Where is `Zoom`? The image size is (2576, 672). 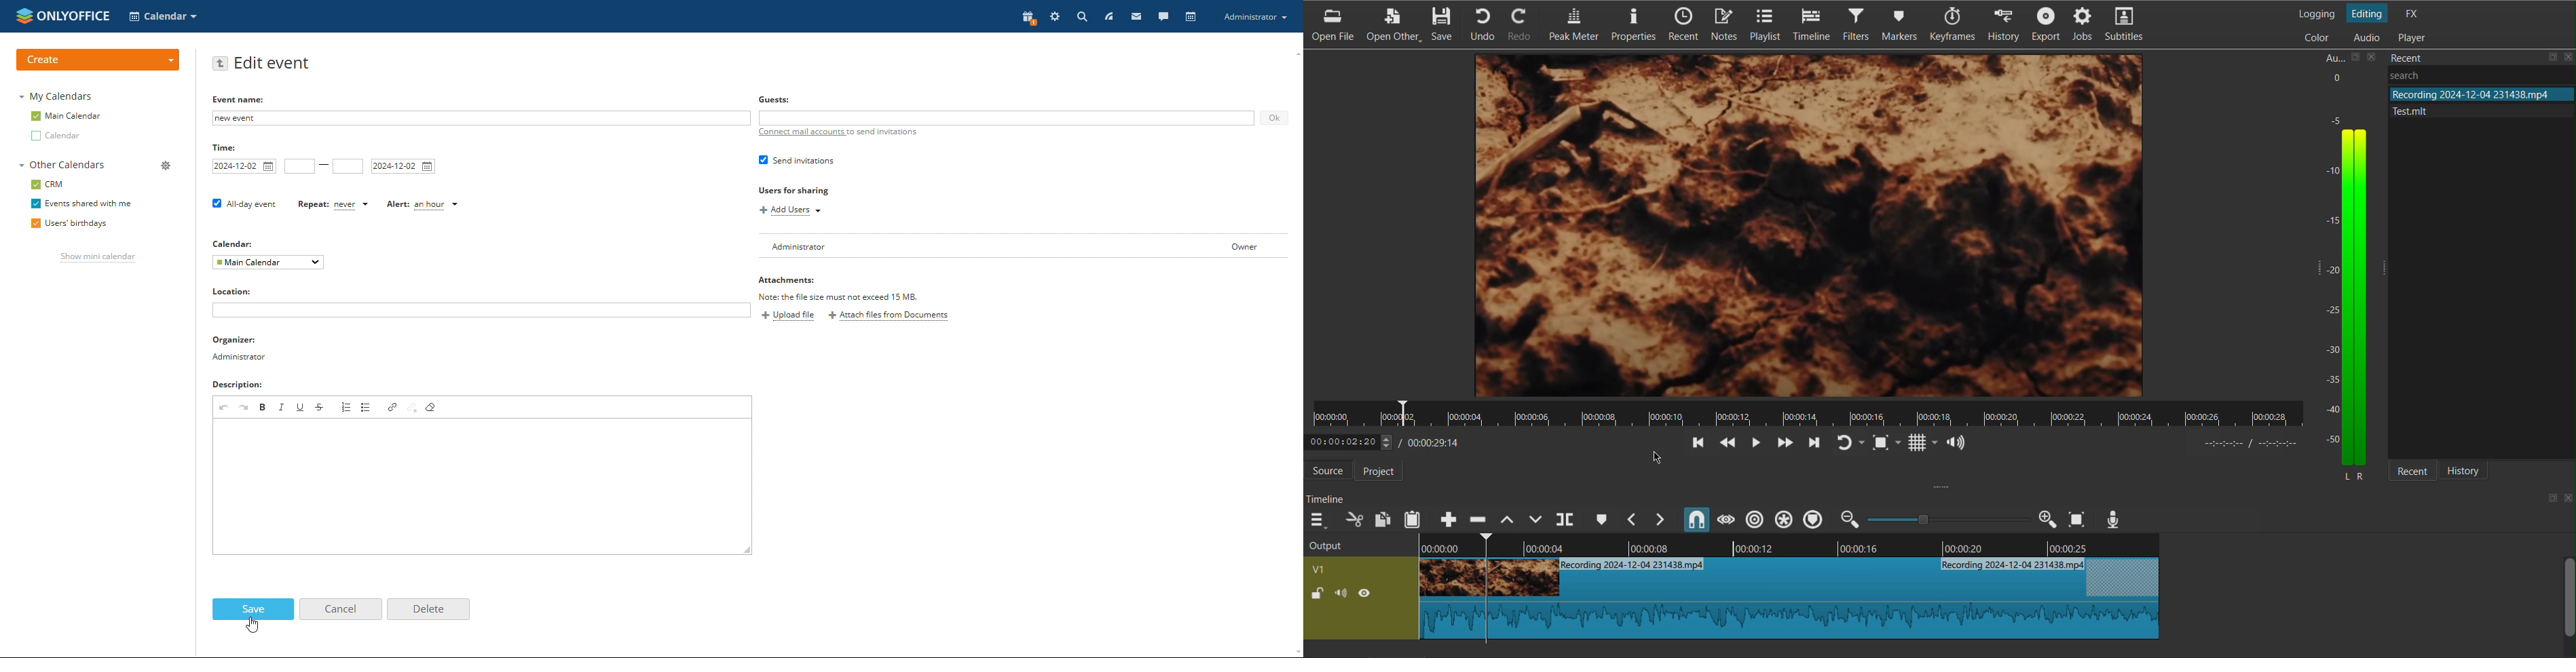
Zoom is located at coordinates (2043, 519).